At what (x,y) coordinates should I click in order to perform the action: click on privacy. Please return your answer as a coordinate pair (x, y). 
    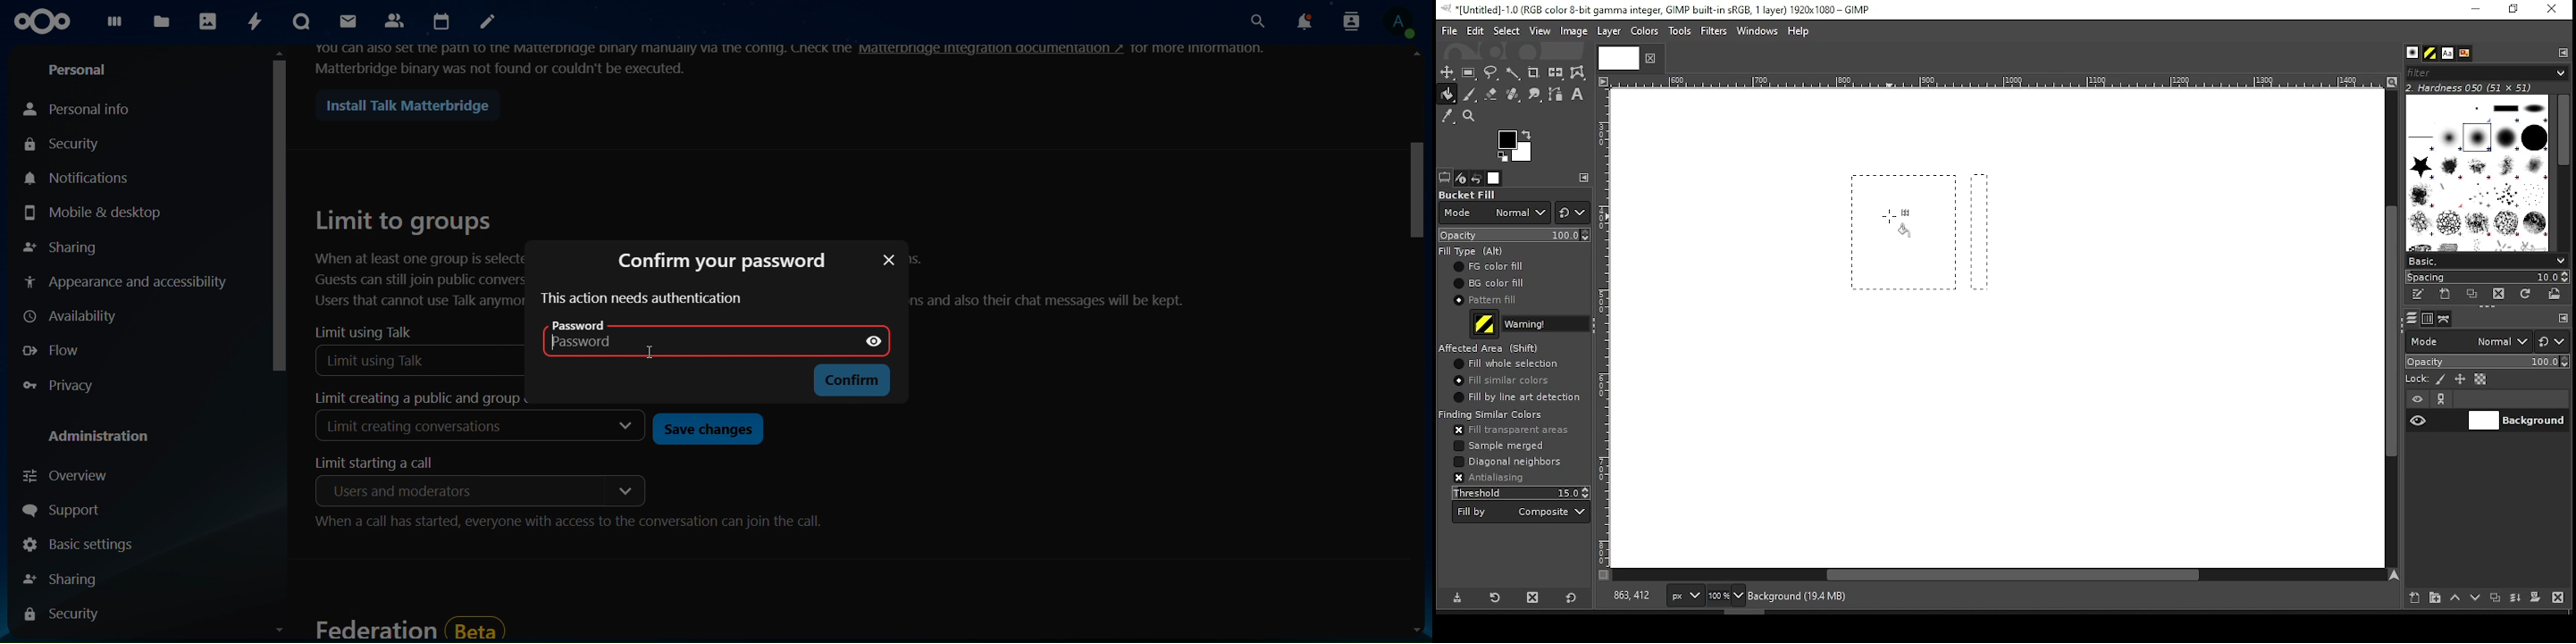
    Looking at the image, I should click on (68, 386).